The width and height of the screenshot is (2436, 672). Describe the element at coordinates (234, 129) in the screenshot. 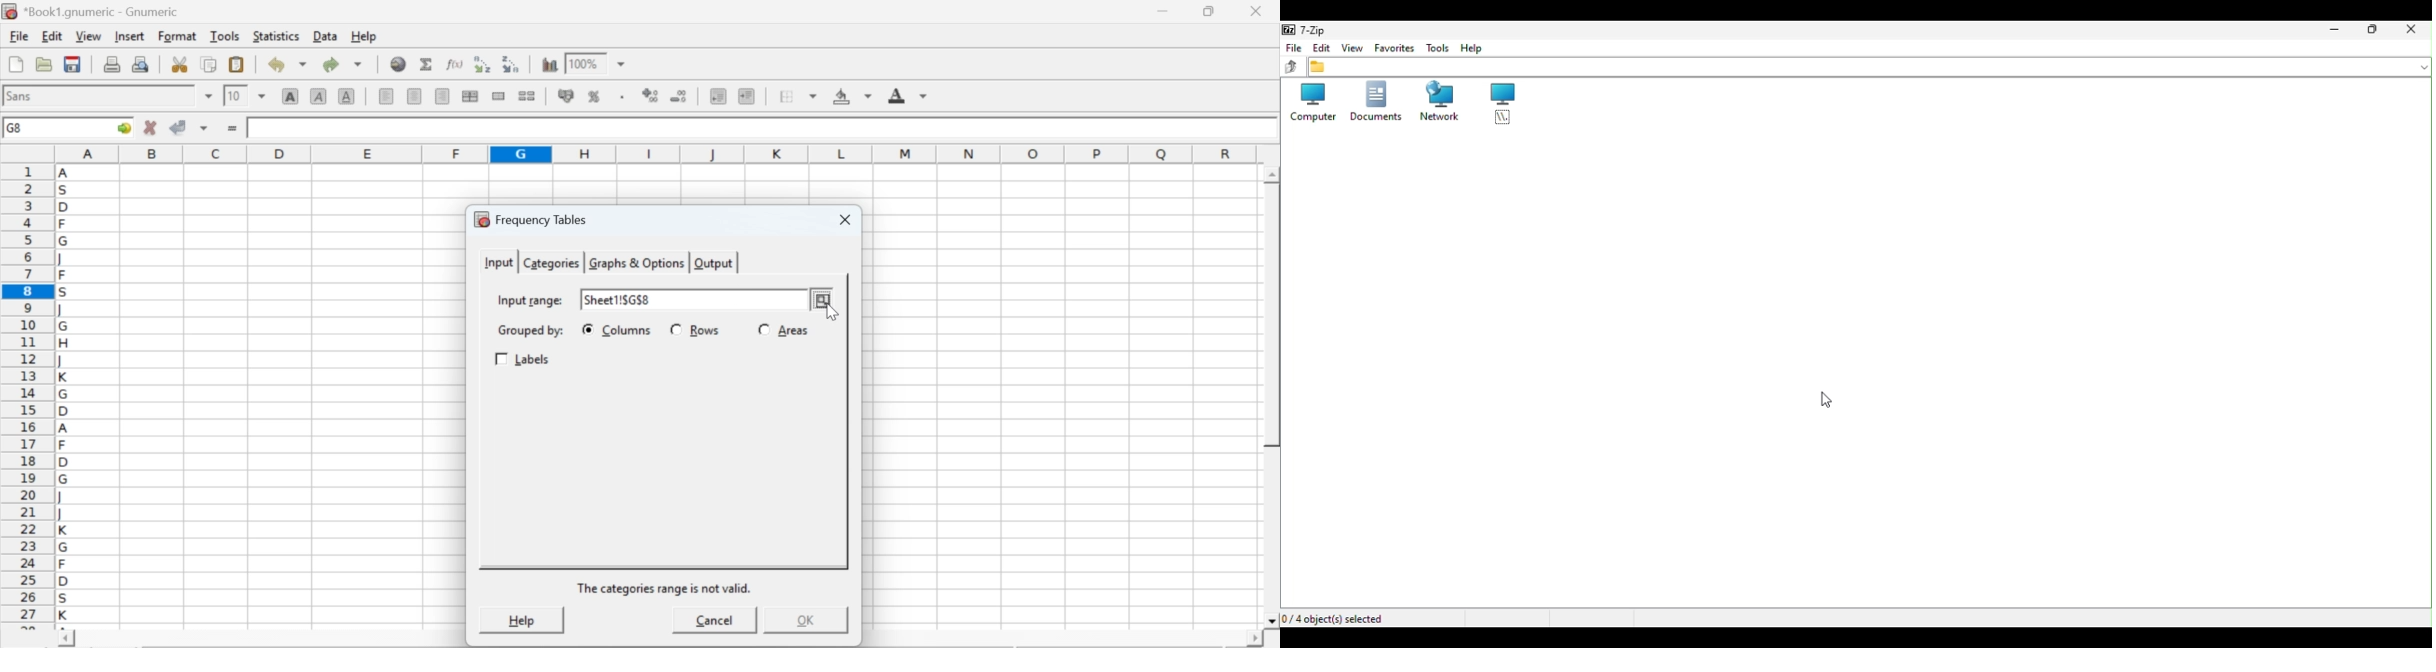

I see `enter formula` at that location.